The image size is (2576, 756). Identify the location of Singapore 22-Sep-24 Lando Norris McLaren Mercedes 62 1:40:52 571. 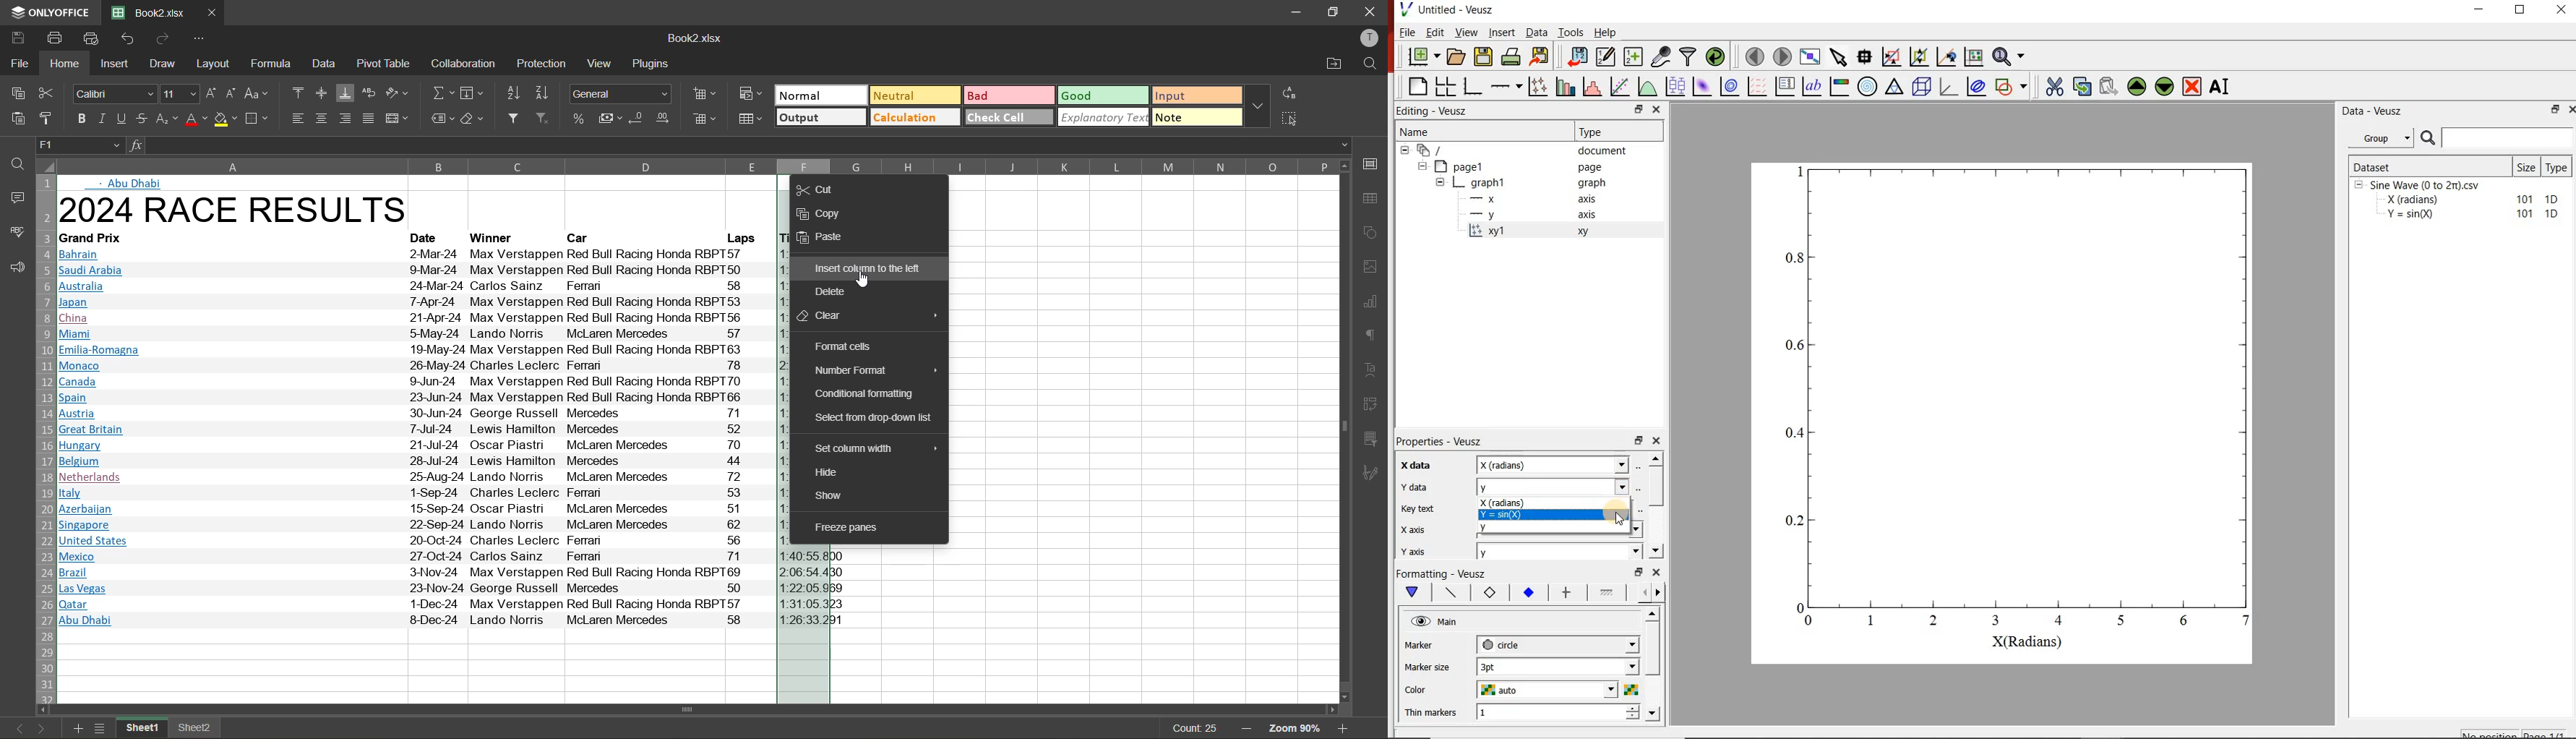
(407, 524).